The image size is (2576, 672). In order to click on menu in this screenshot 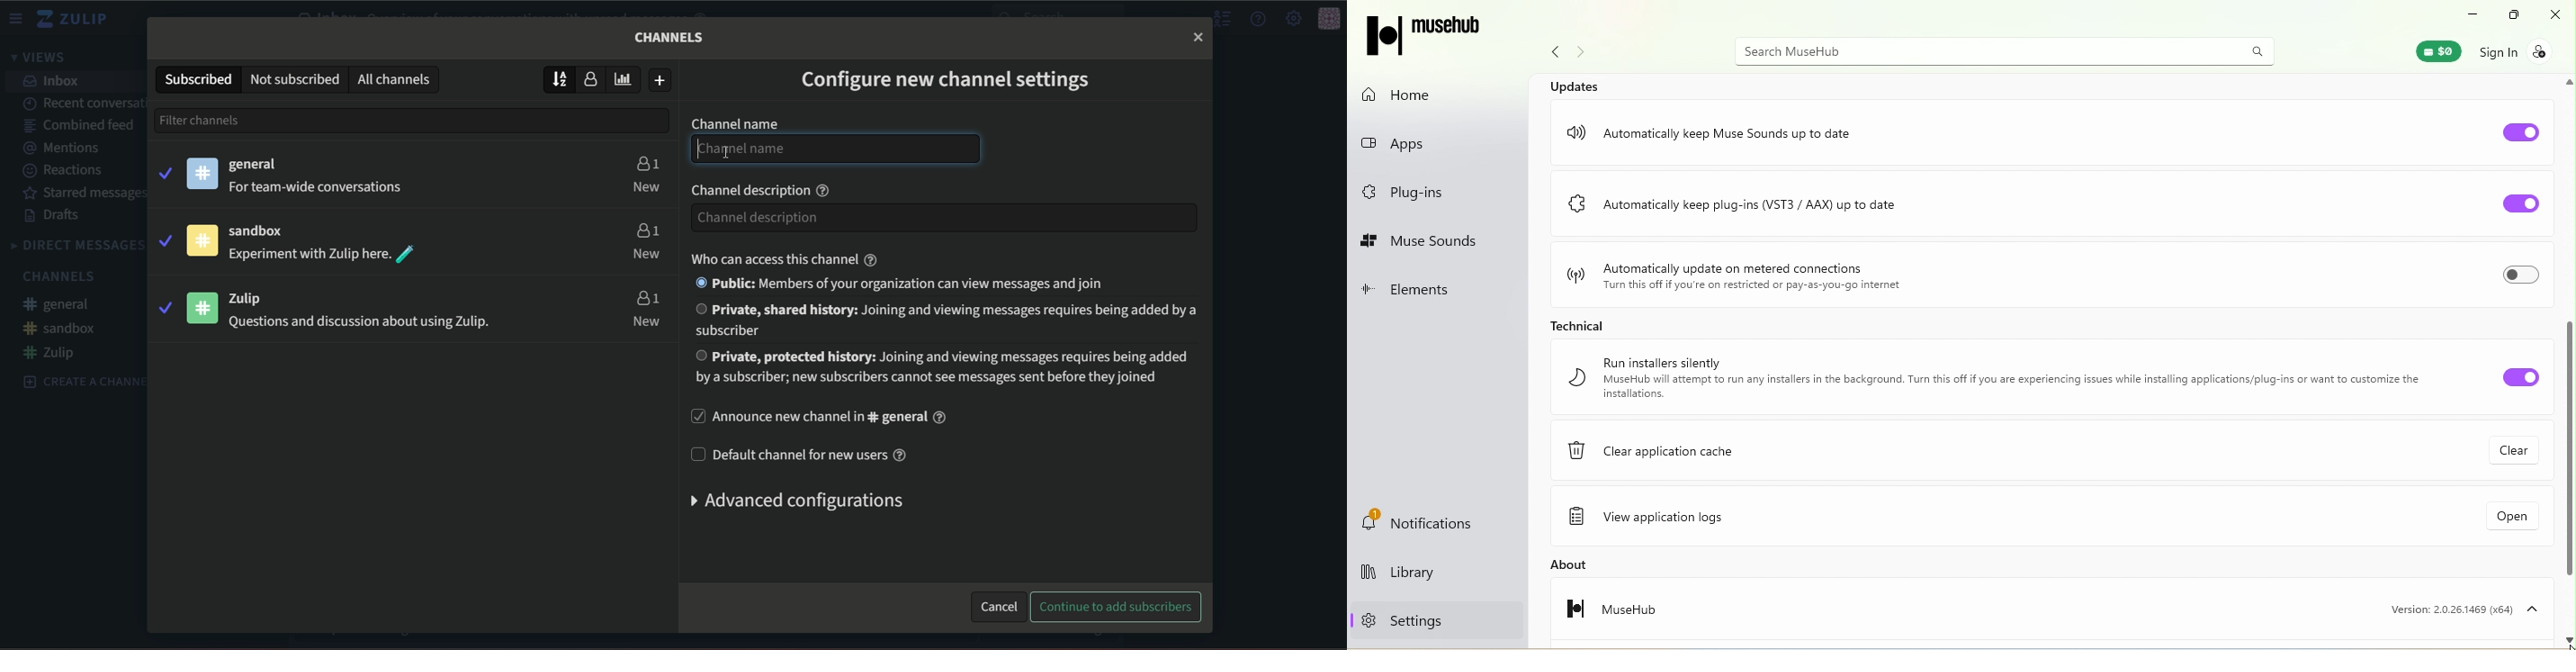, I will do `click(18, 18)`.